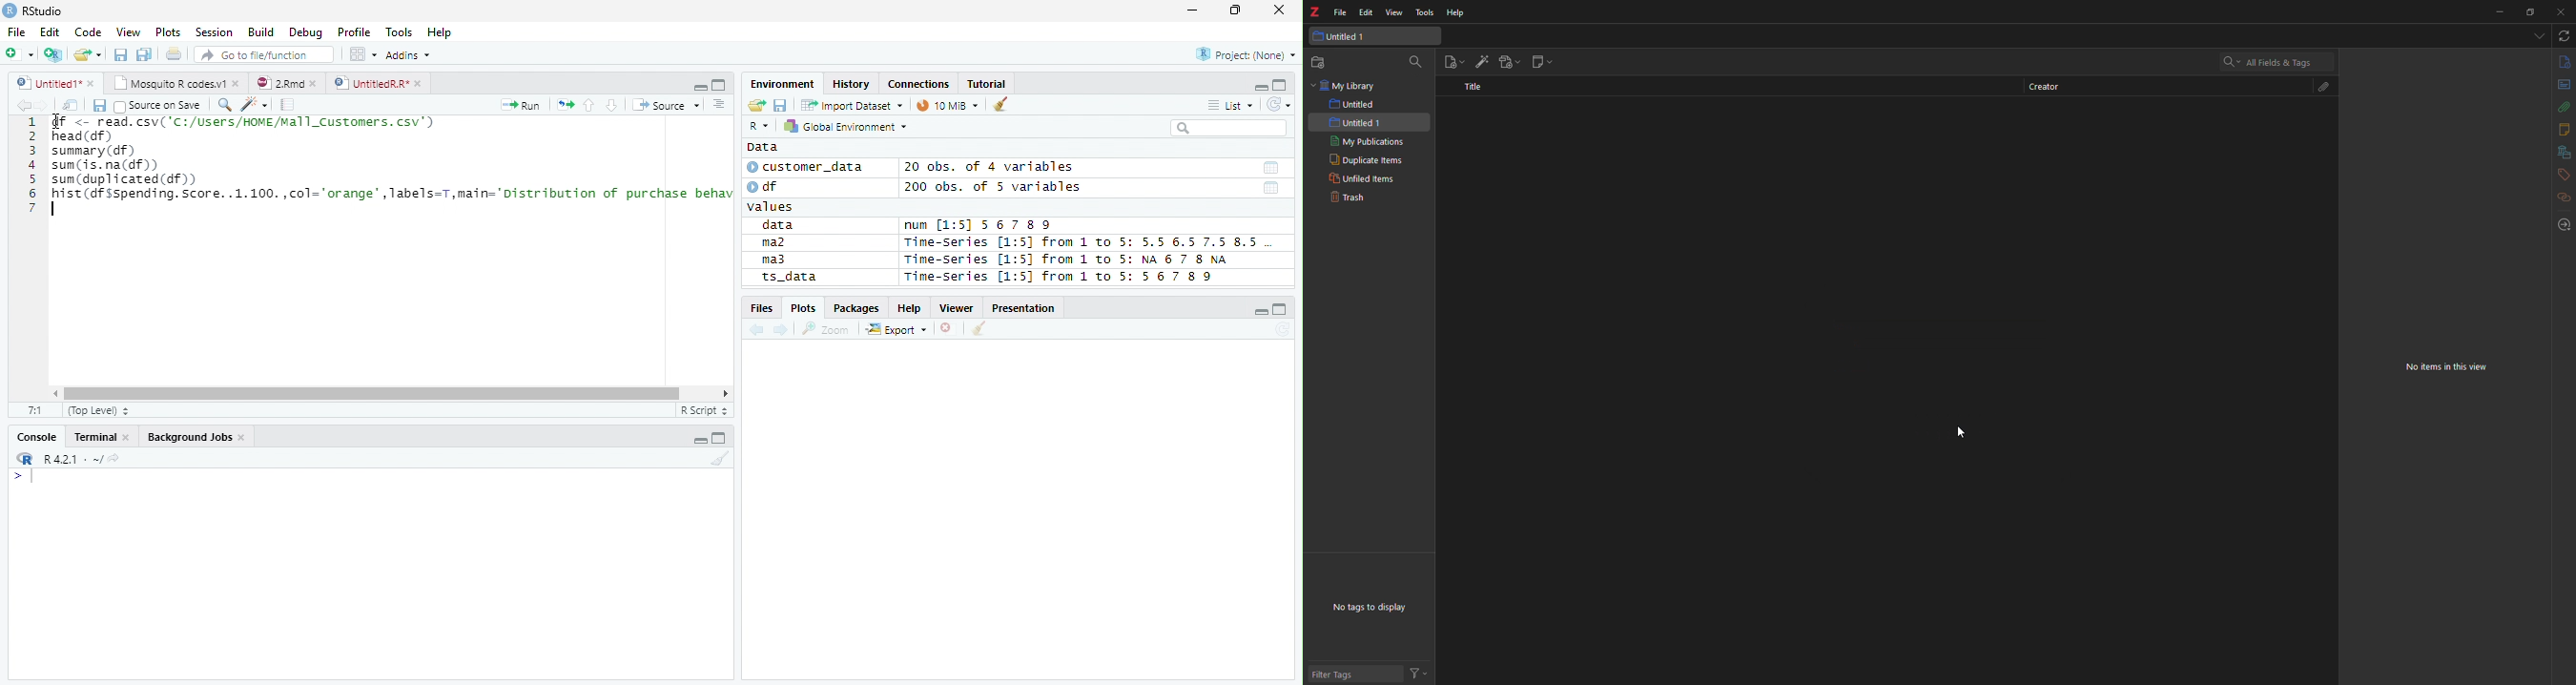 Image resolution: width=2576 pixels, height=700 pixels. What do you see at coordinates (20, 53) in the screenshot?
I see `New File` at bounding box center [20, 53].